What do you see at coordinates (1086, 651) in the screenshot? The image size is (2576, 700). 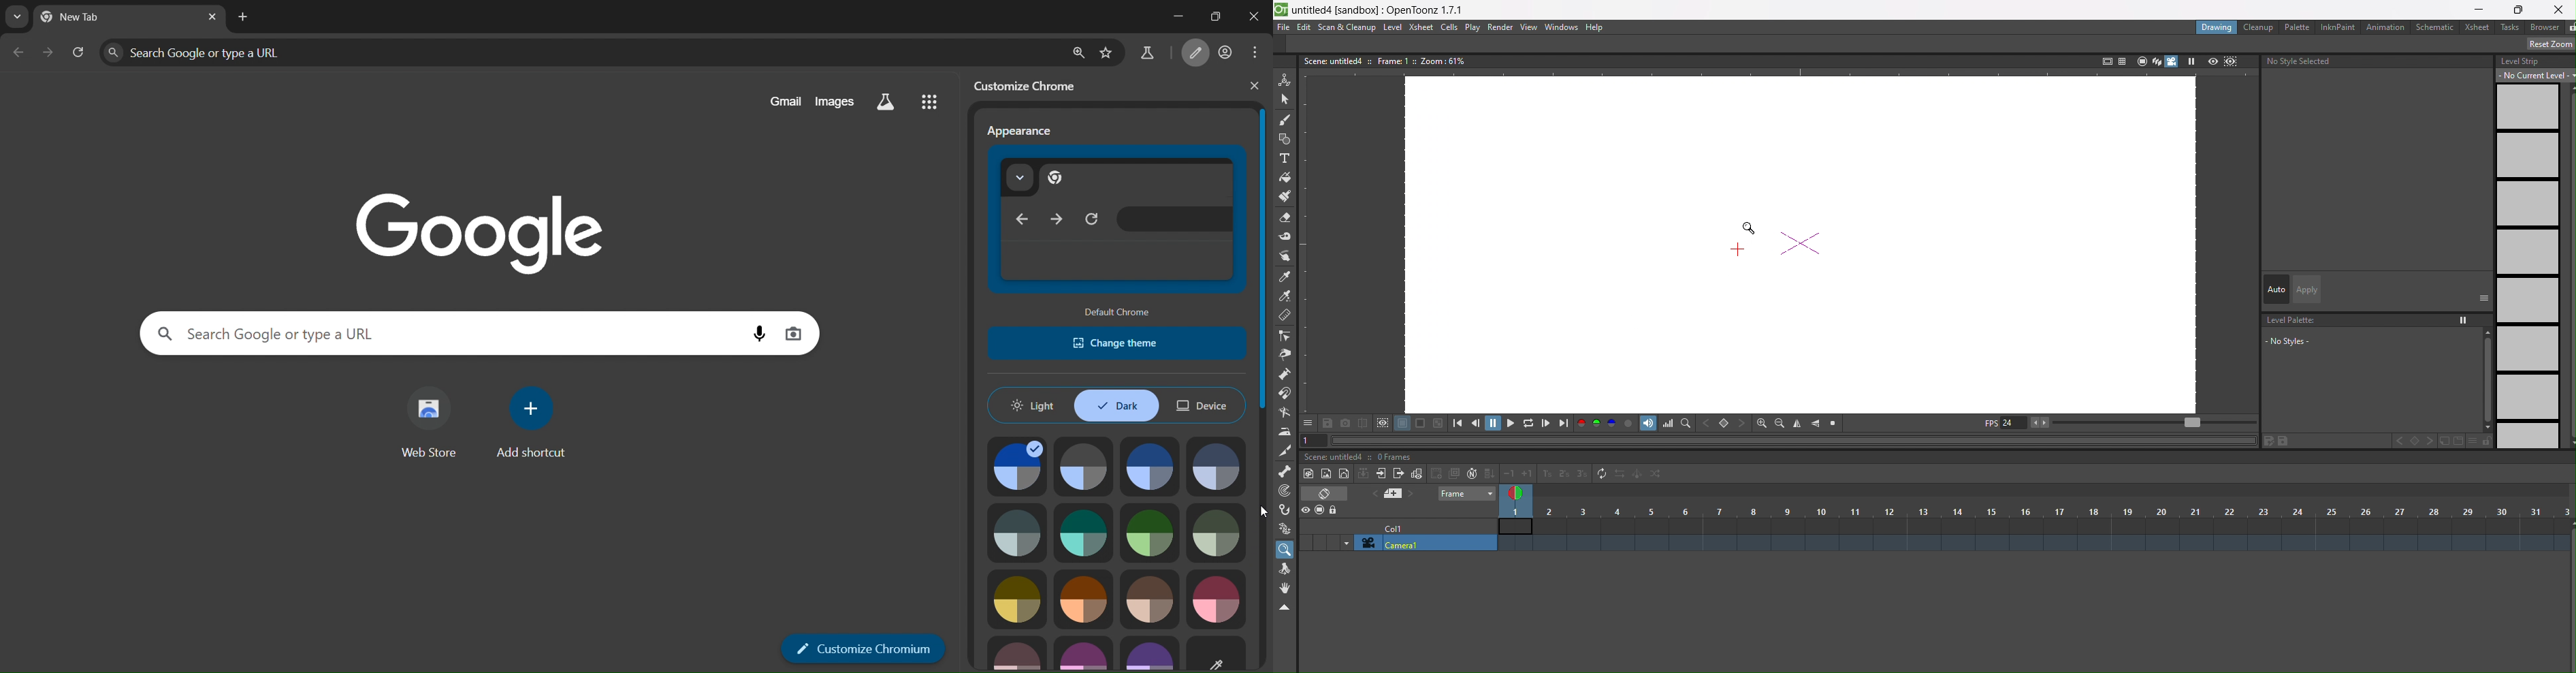 I see `theme` at bounding box center [1086, 651].